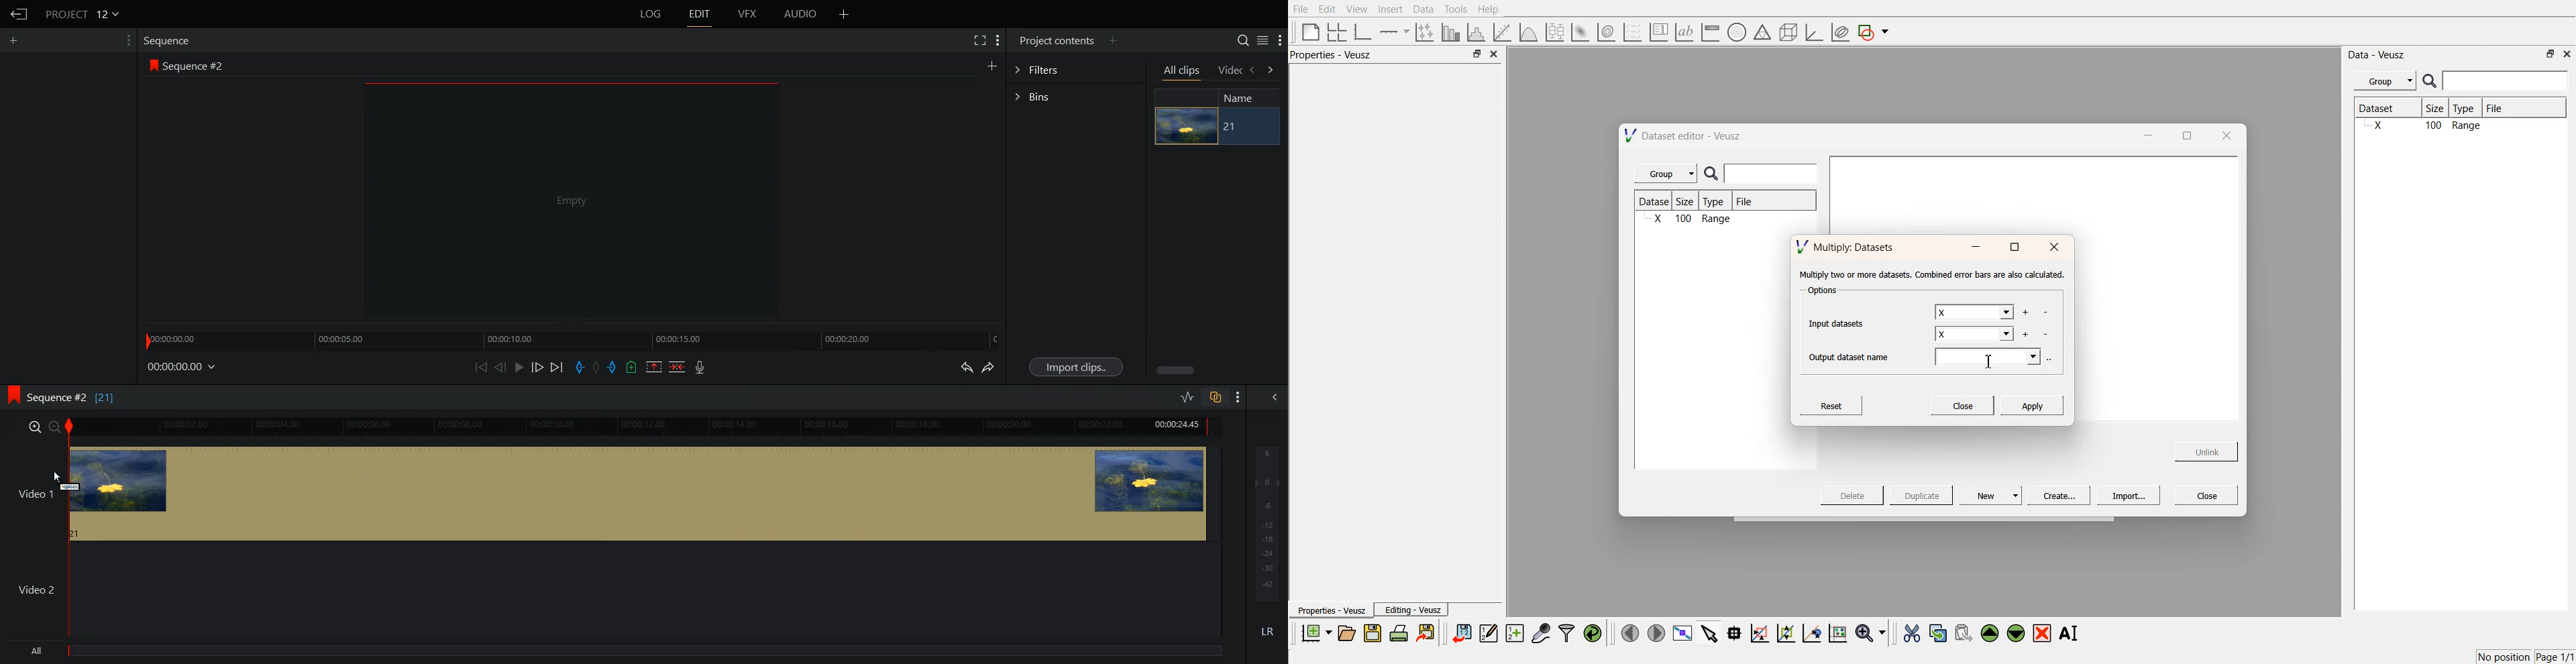 This screenshot has height=672, width=2576. What do you see at coordinates (1076, 95) in the screenshot?
I see `Bins` at bounding box center [1076, 95].